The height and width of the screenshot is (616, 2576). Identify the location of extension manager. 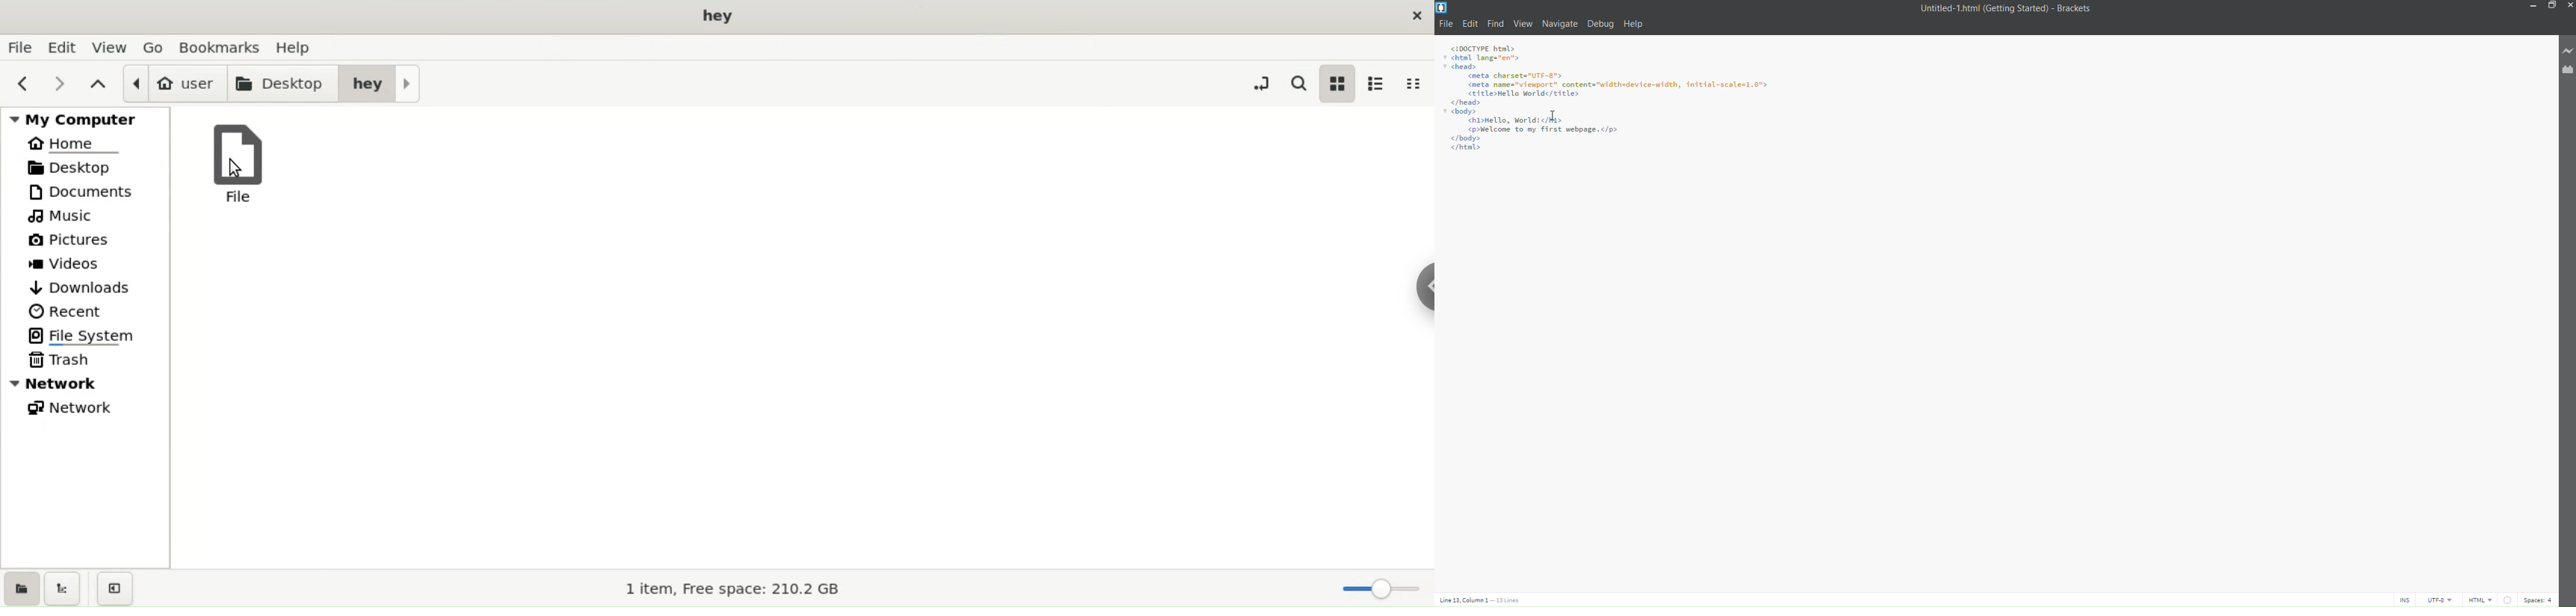
(2565, 70).